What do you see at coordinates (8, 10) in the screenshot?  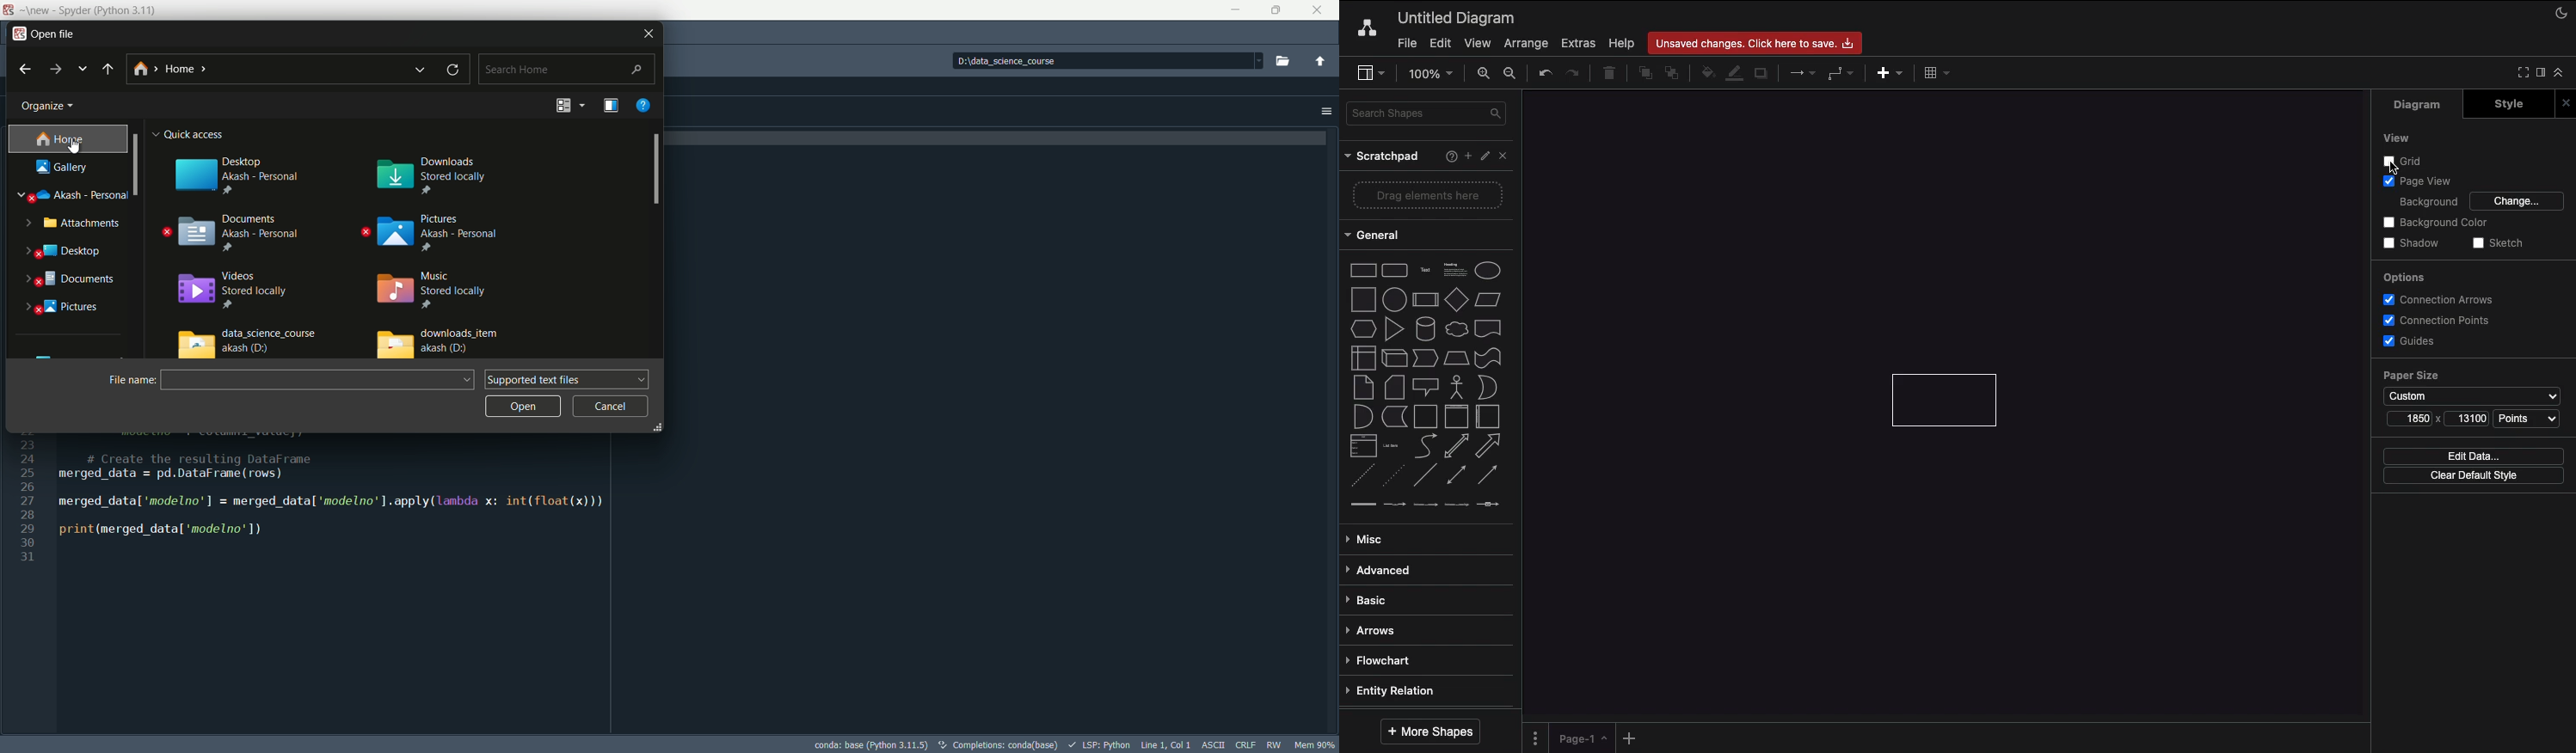 I see `app icon` at bounding box center [8, 10].